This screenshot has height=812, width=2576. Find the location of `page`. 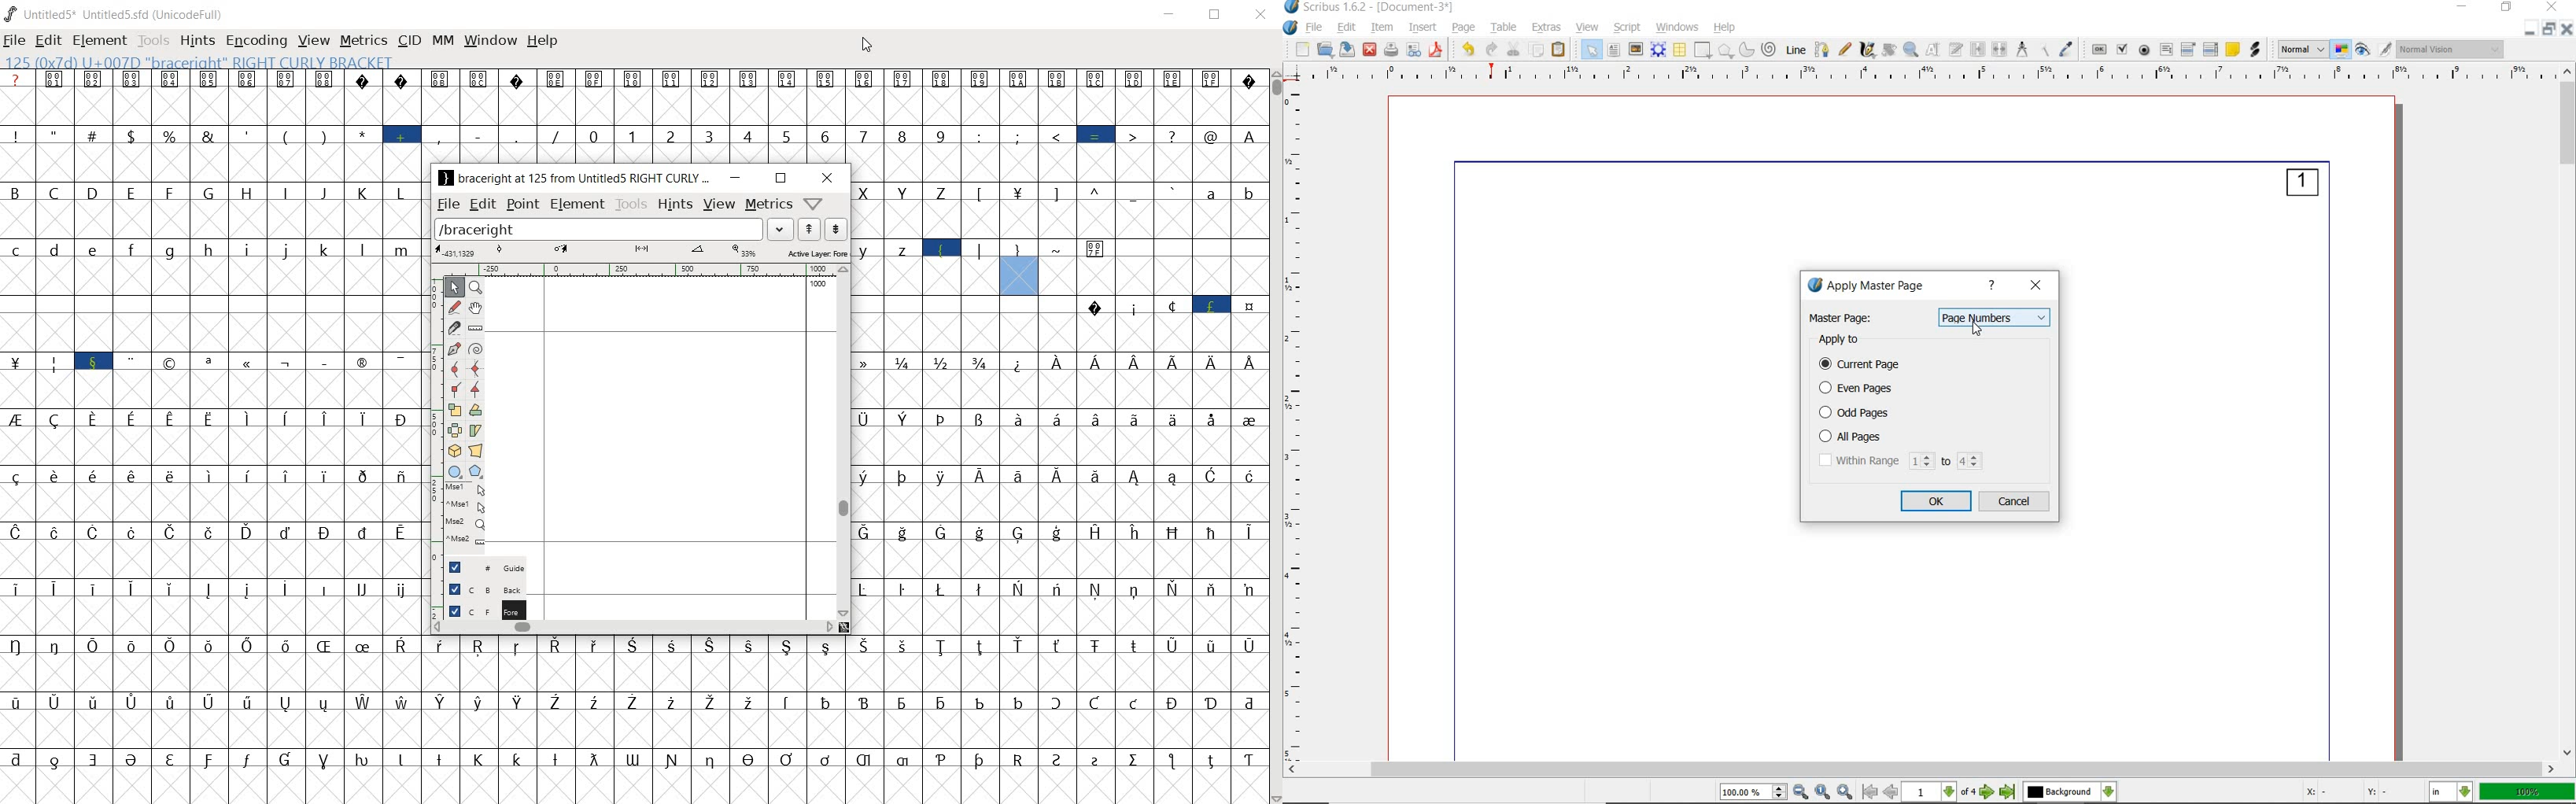

page is located at coordinates (1463, 27).